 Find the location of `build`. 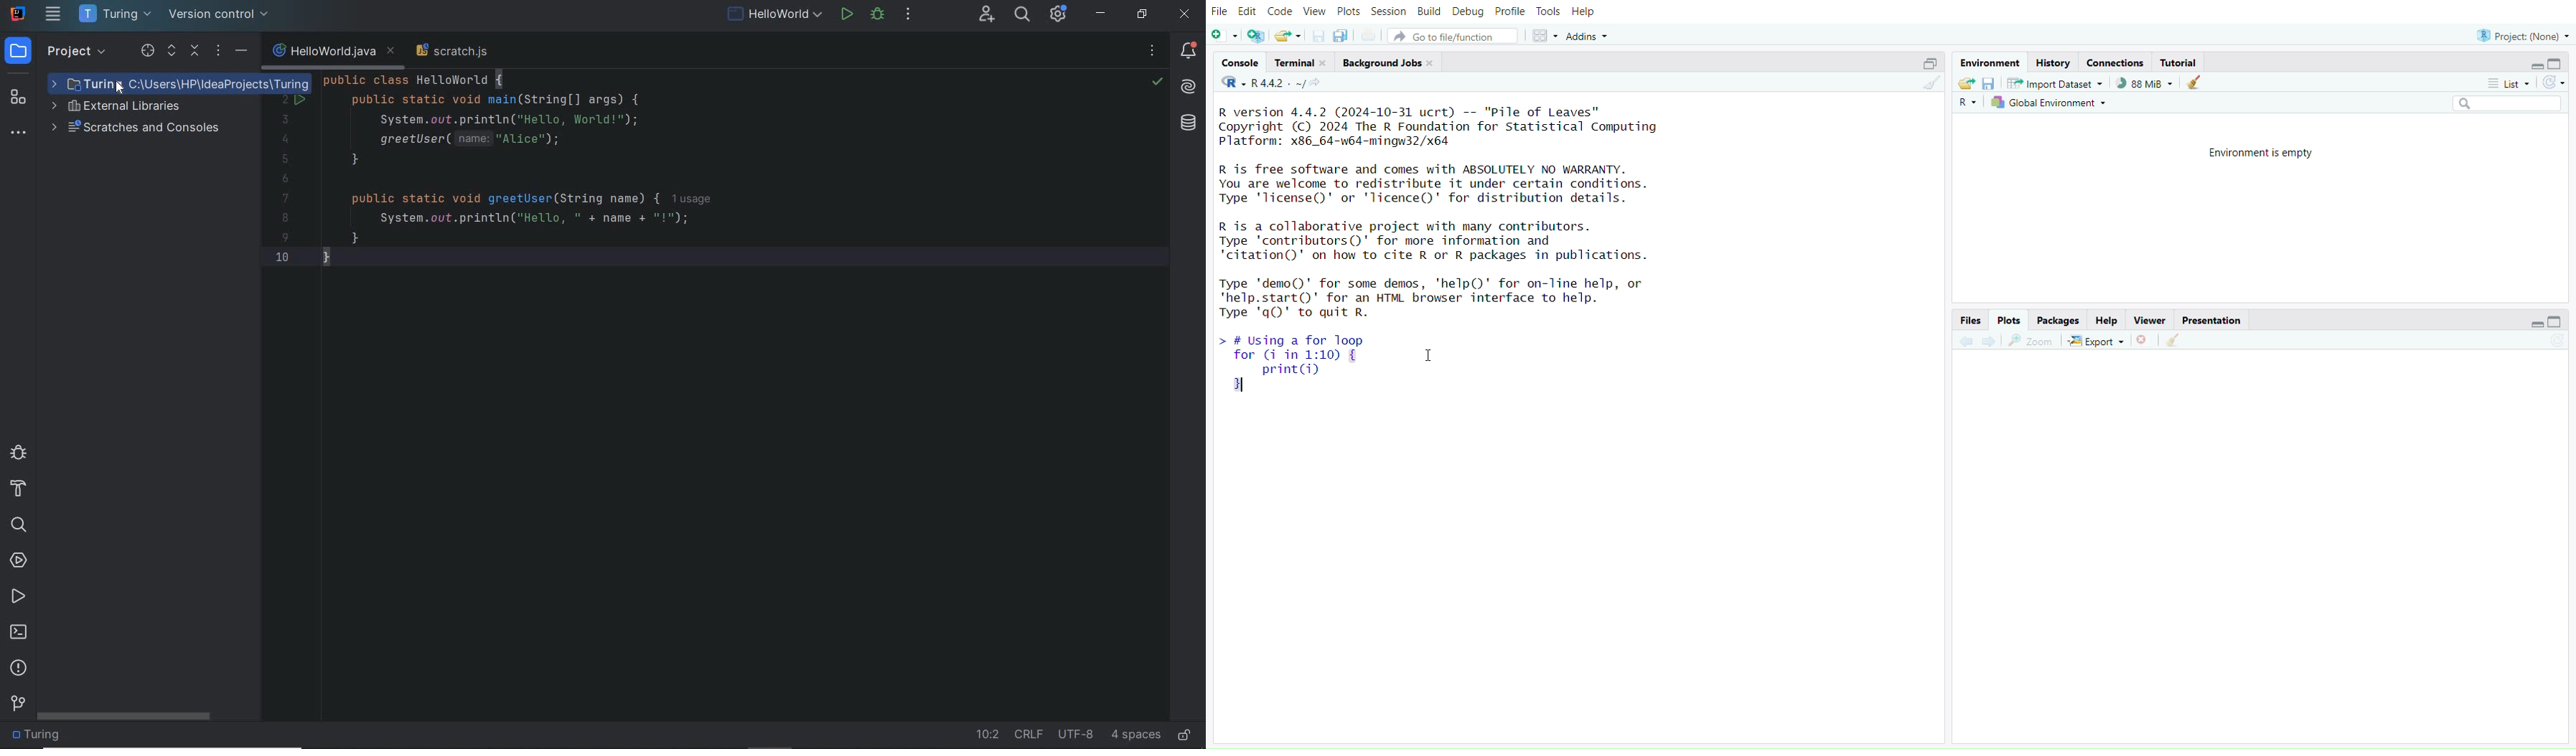

build is located at coordinates (1428, 12).